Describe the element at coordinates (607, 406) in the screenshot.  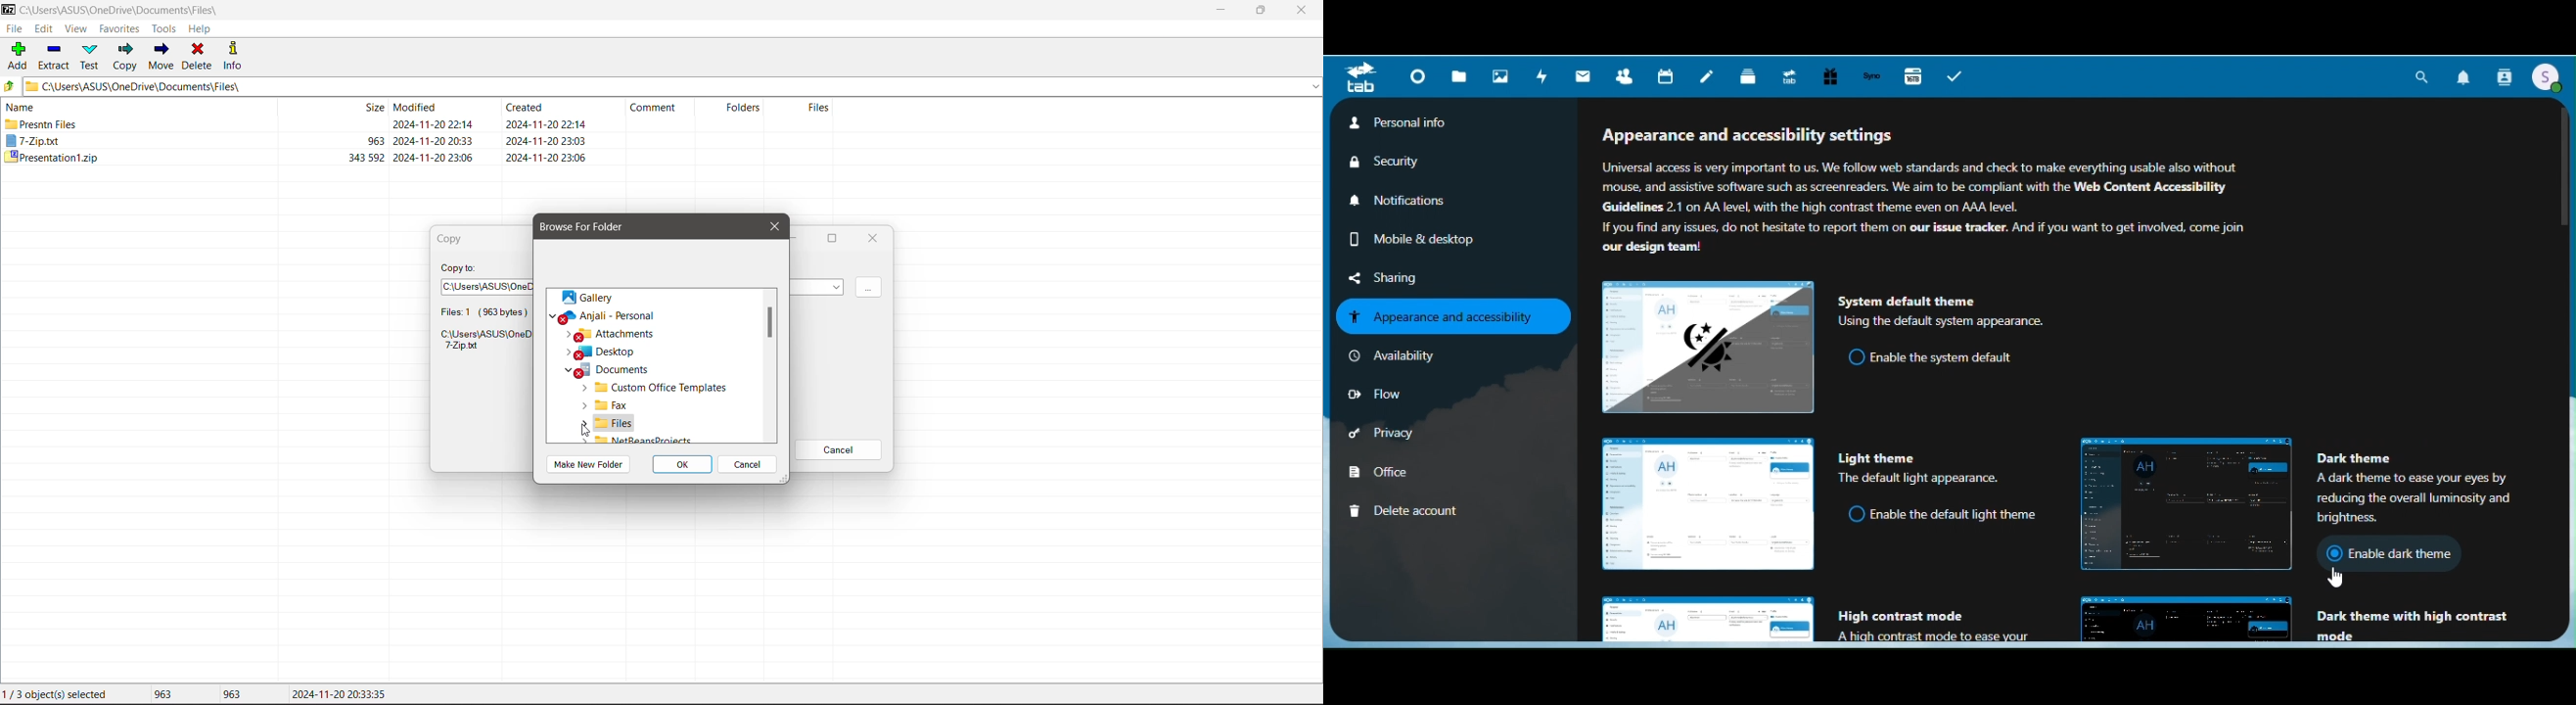
I see `Fax` at that location.